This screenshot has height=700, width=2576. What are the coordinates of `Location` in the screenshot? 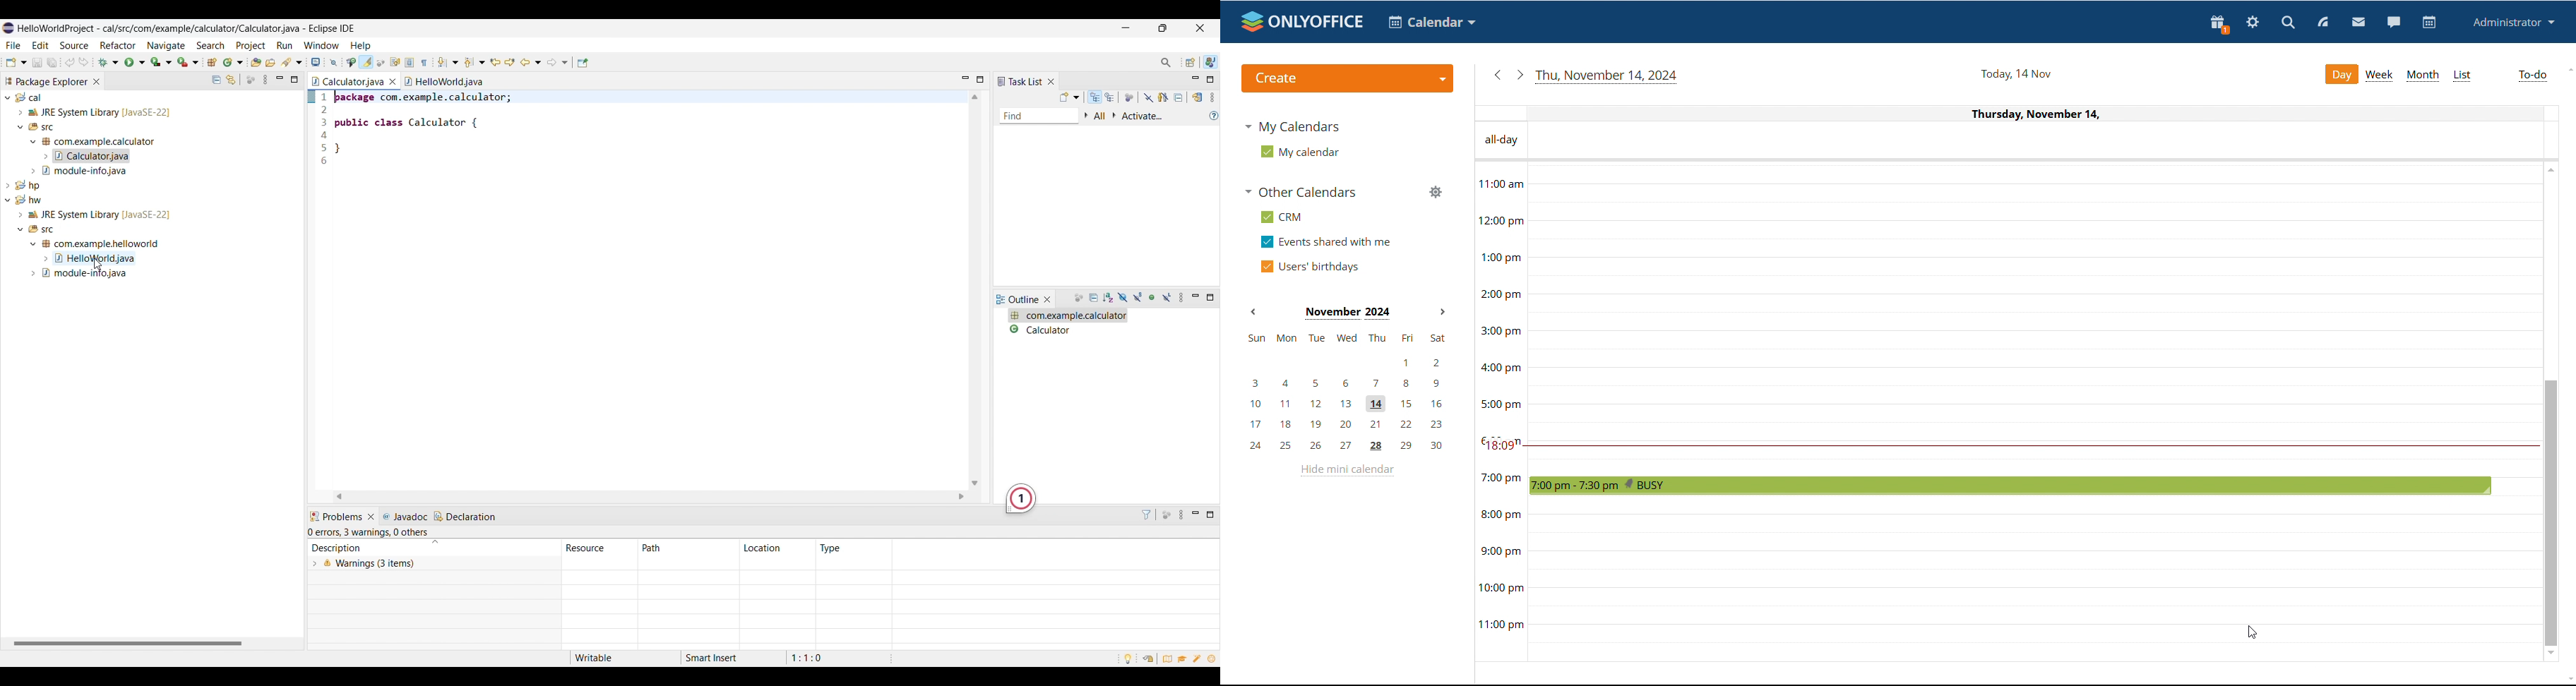 It's located at (777, 548).